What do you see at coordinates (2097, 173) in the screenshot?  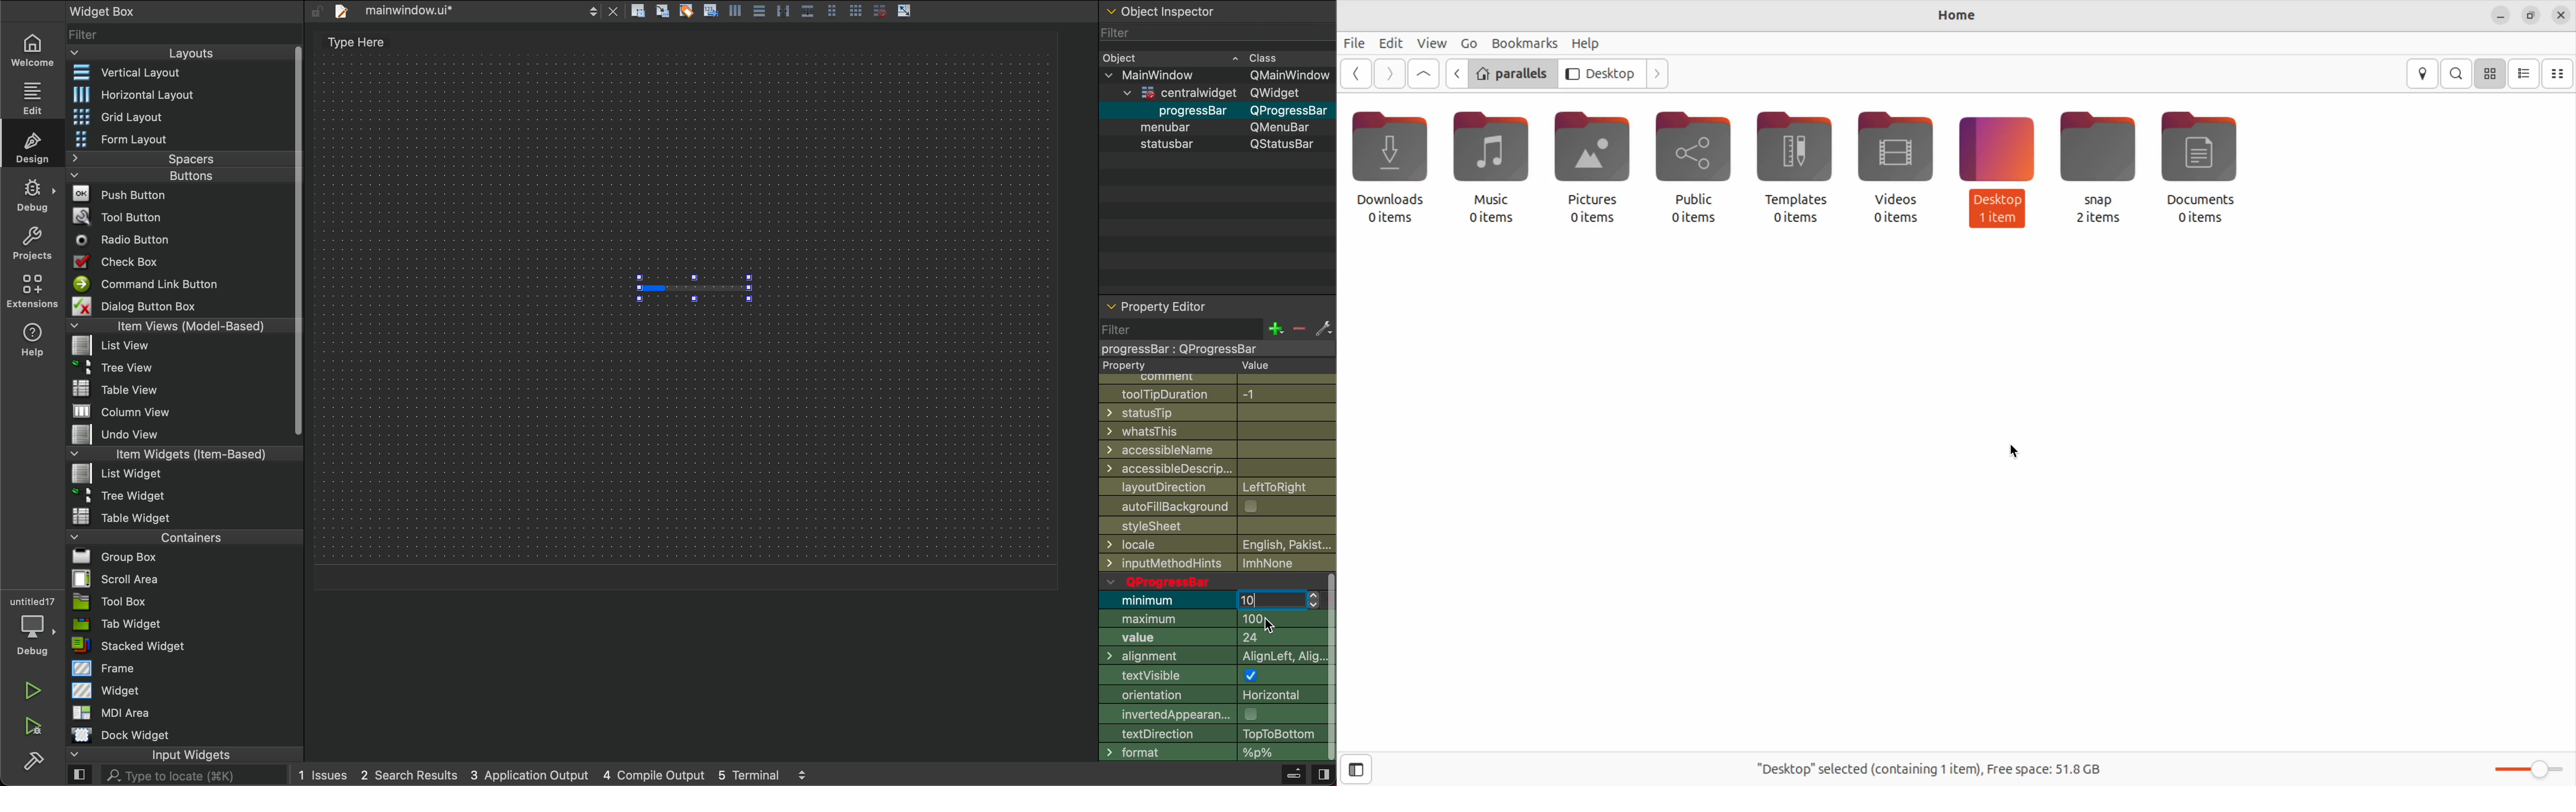 I see `snap 2 items` at bounding box center [2097, 173].